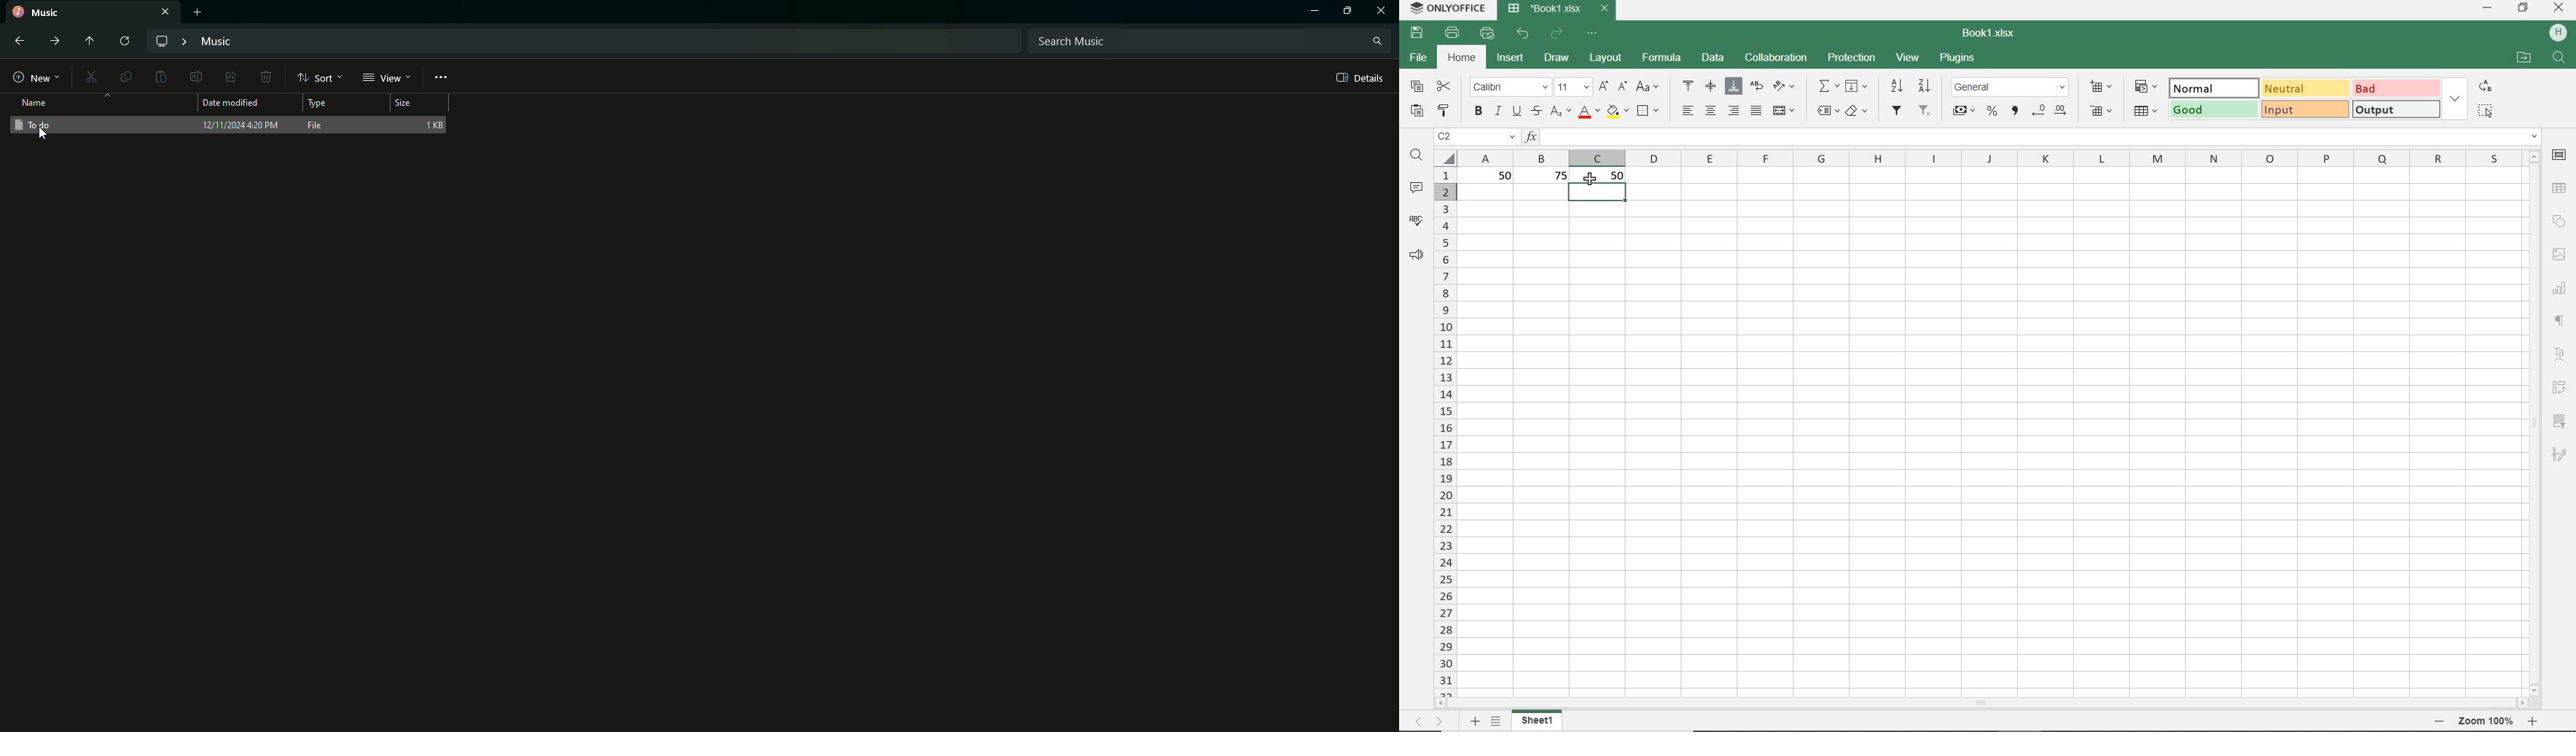 The image size is (2576, 756). What do you see at coordinates (2486, 88) in the screenshot?
I see `replace` at bounding box center [2486, 88].